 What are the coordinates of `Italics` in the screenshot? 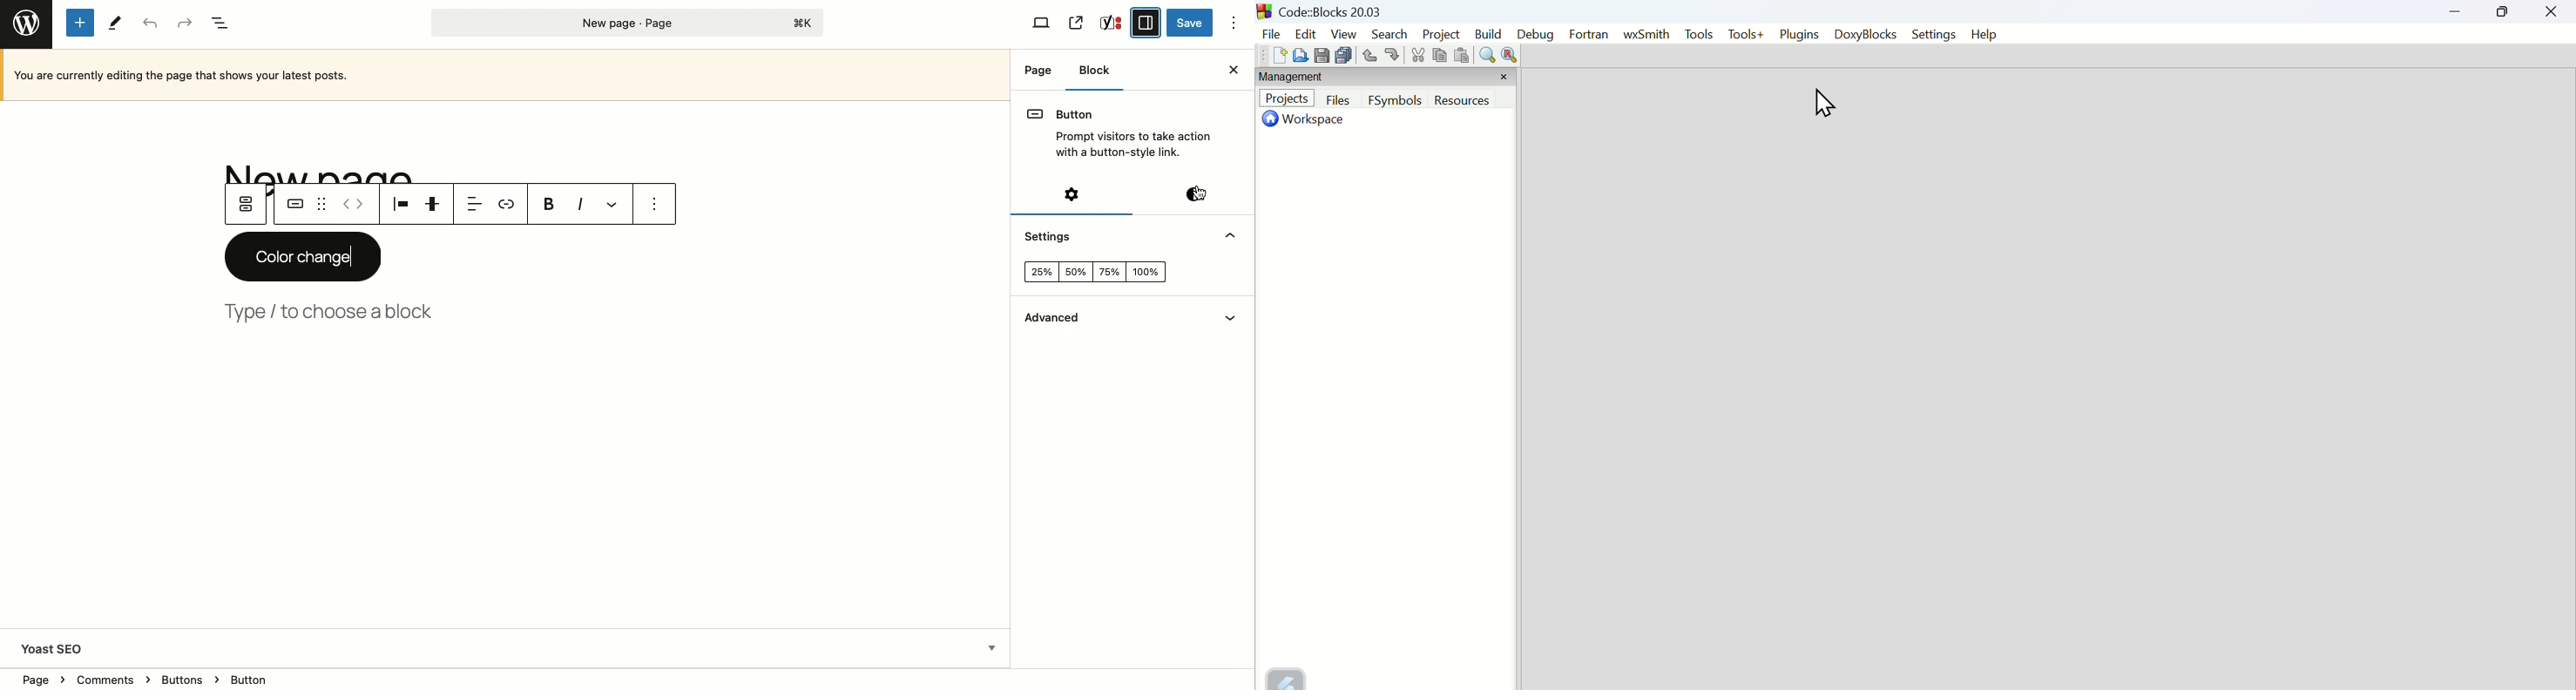 It's located at (580, 204).